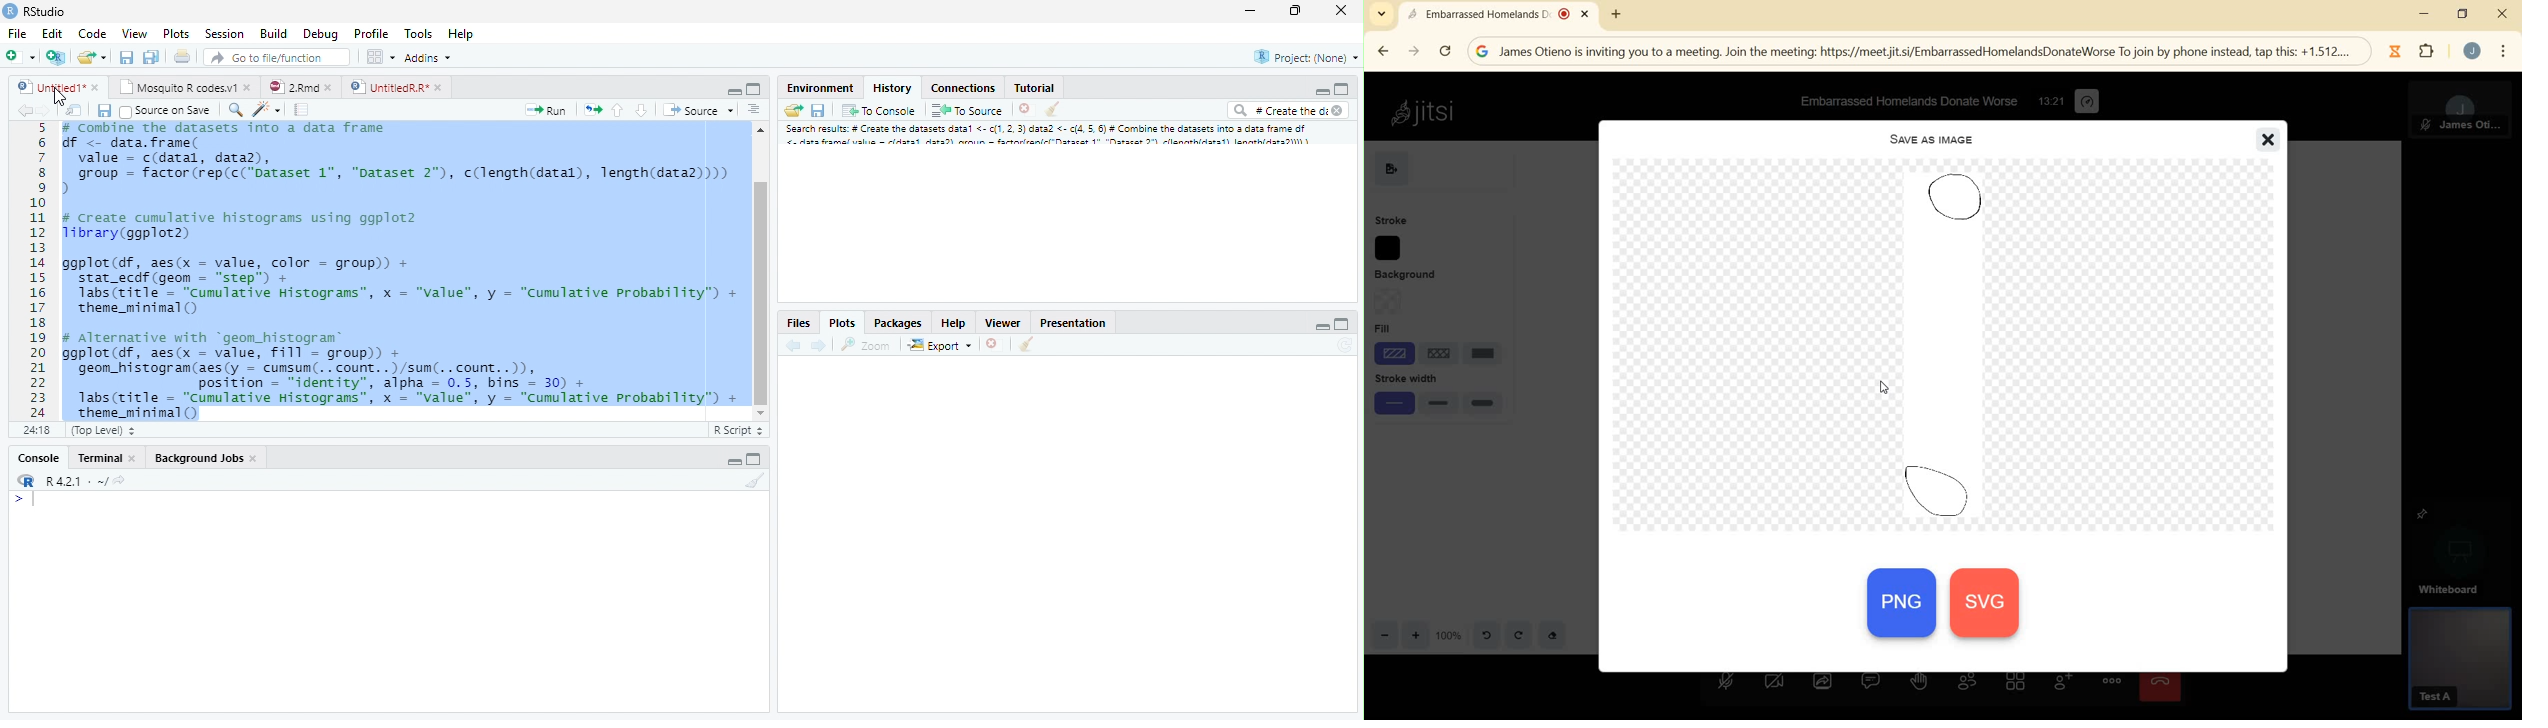  I want to click on Embarrassed Homelands D, so click(1496, 15).